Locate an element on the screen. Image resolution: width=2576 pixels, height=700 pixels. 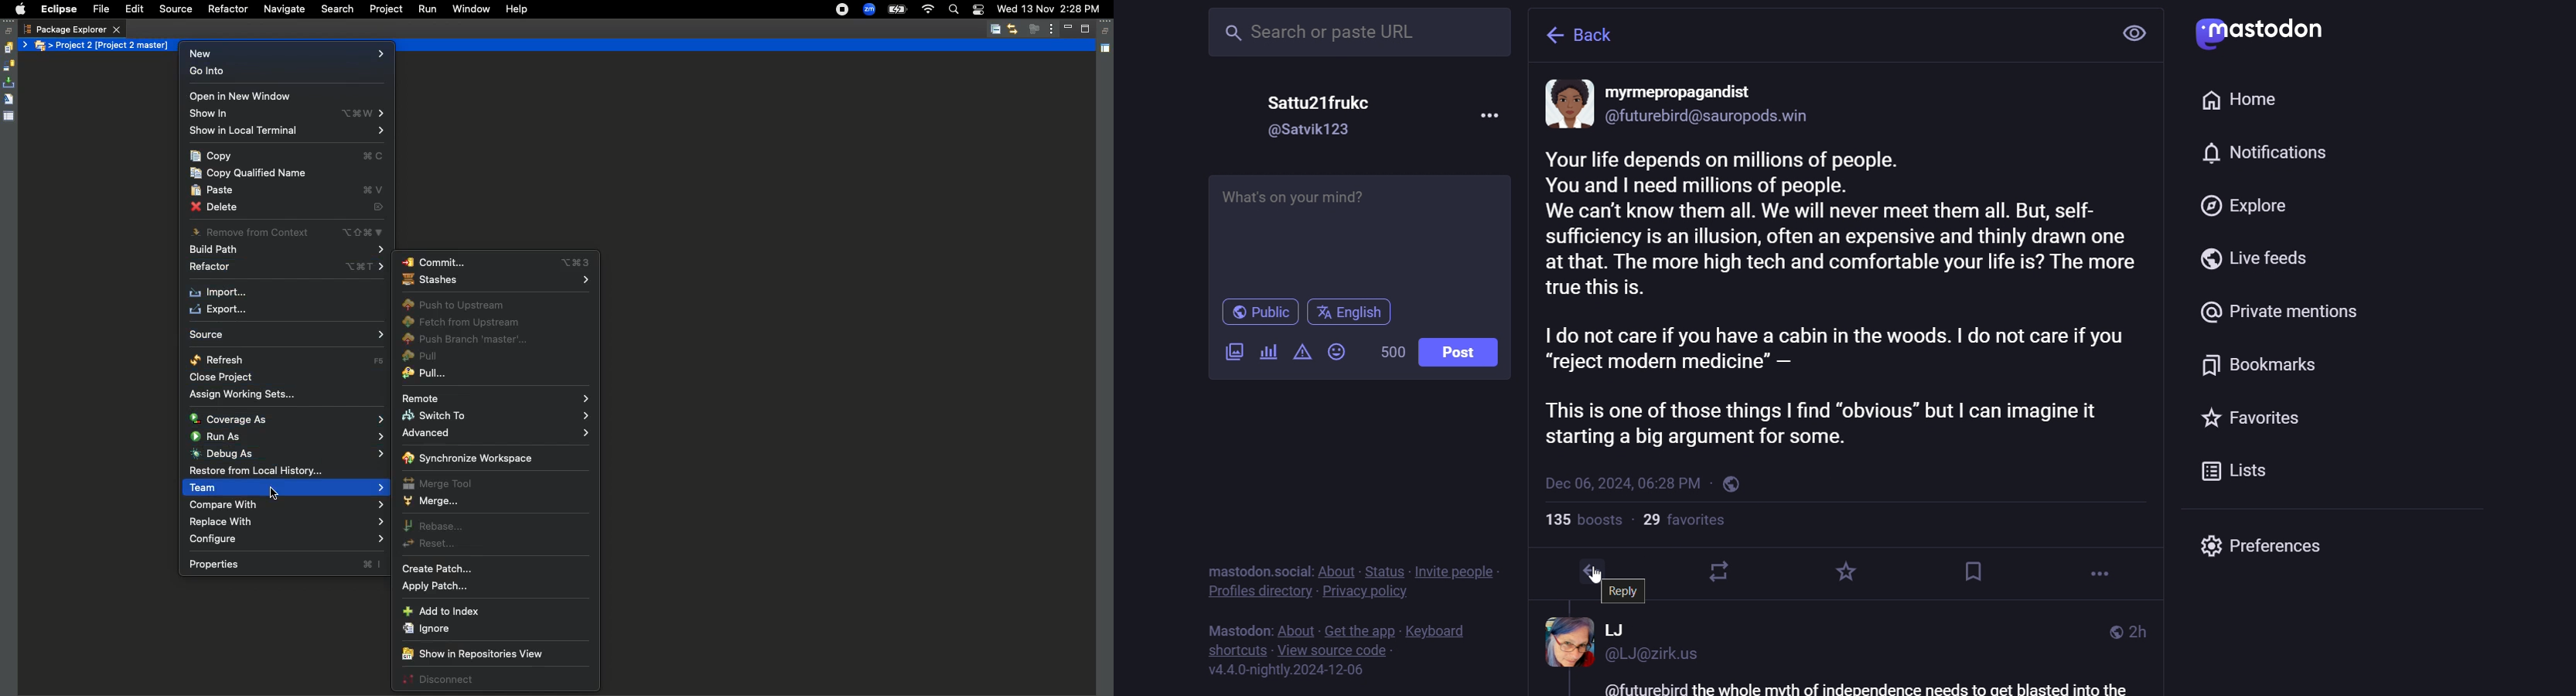
mastodon is located at coordinates (1241, 628).